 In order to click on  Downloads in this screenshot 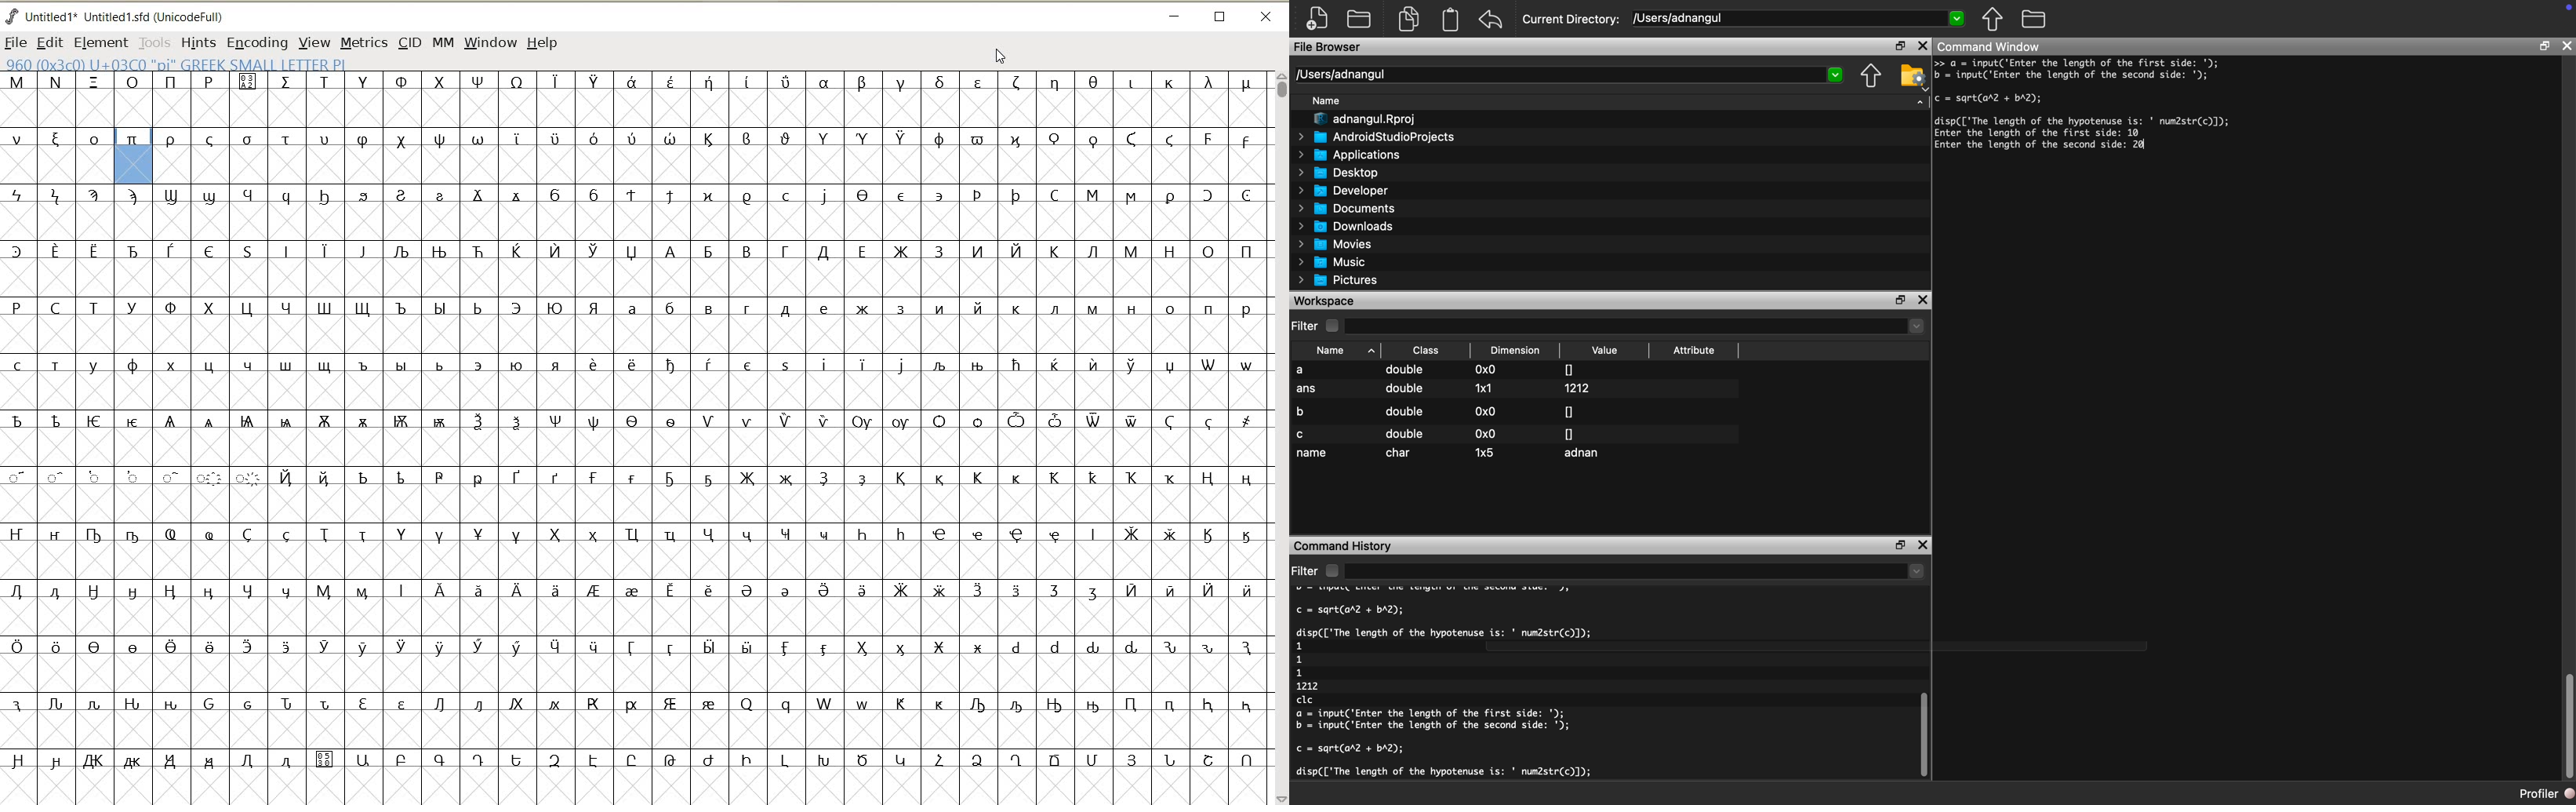, I will do `click(1351, 225)`.